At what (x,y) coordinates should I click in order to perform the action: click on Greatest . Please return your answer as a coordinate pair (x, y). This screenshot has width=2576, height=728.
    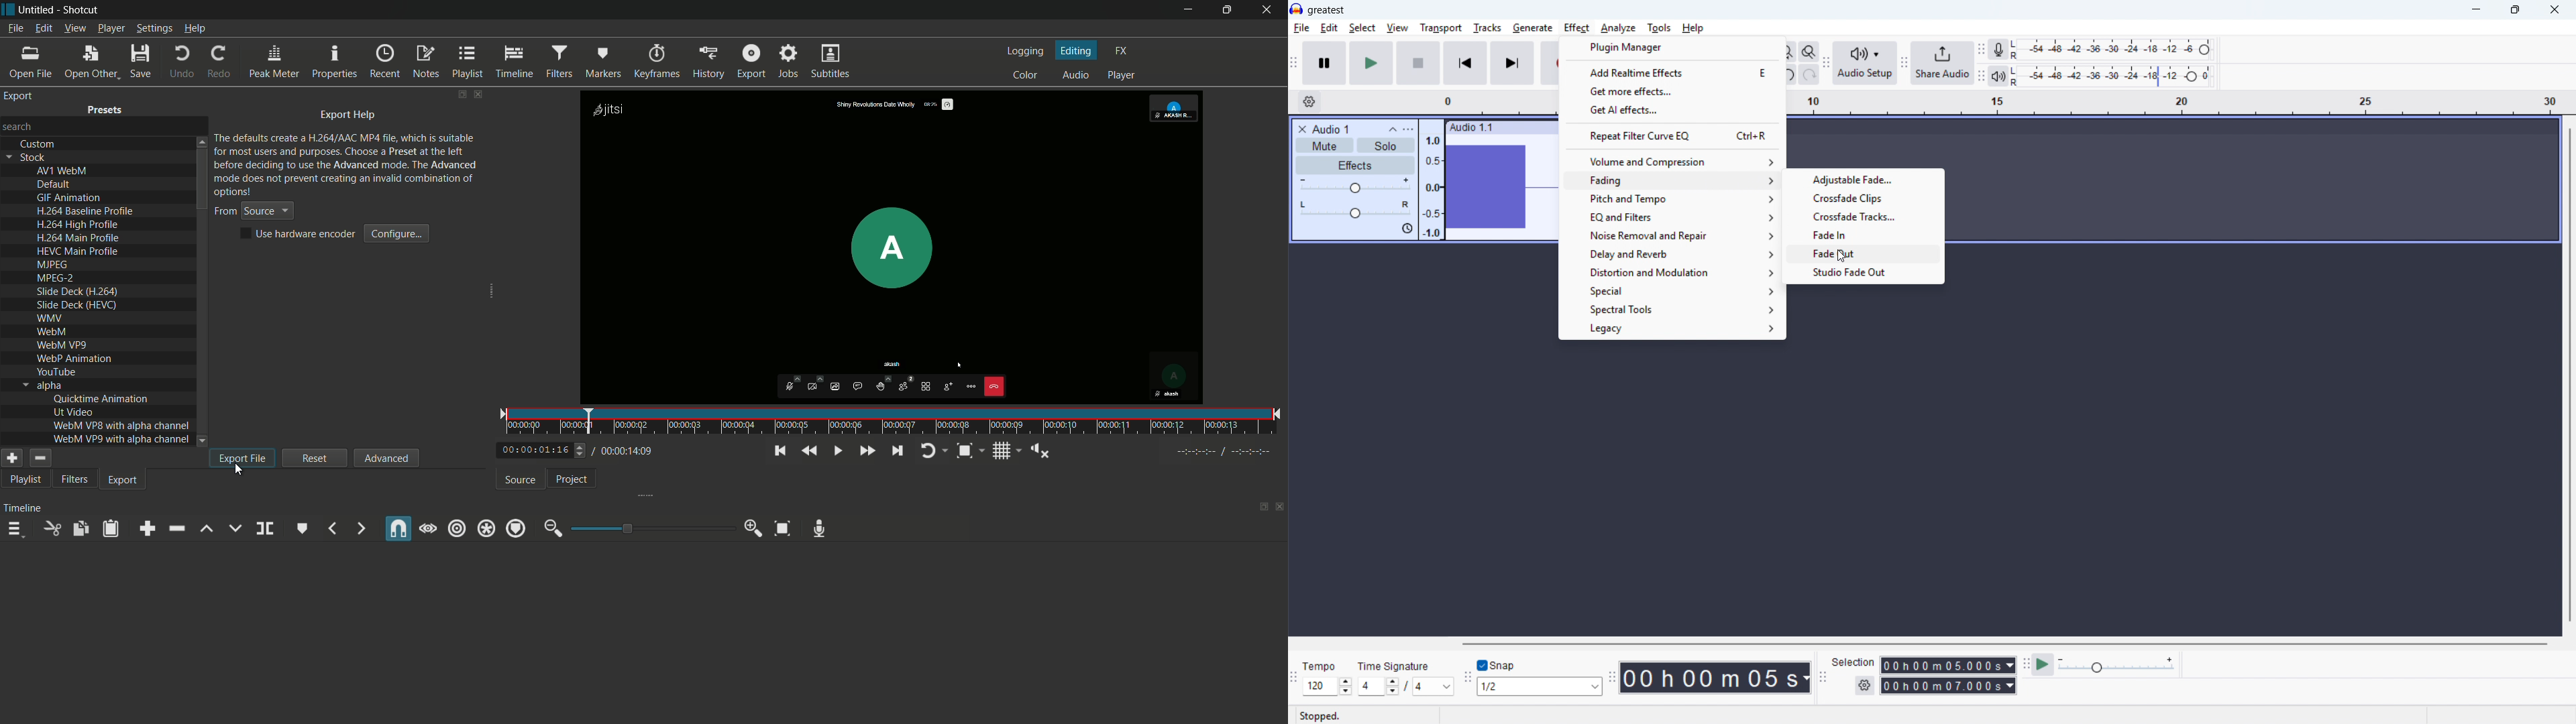
    Looking at the image, I should click on (1326, 11).